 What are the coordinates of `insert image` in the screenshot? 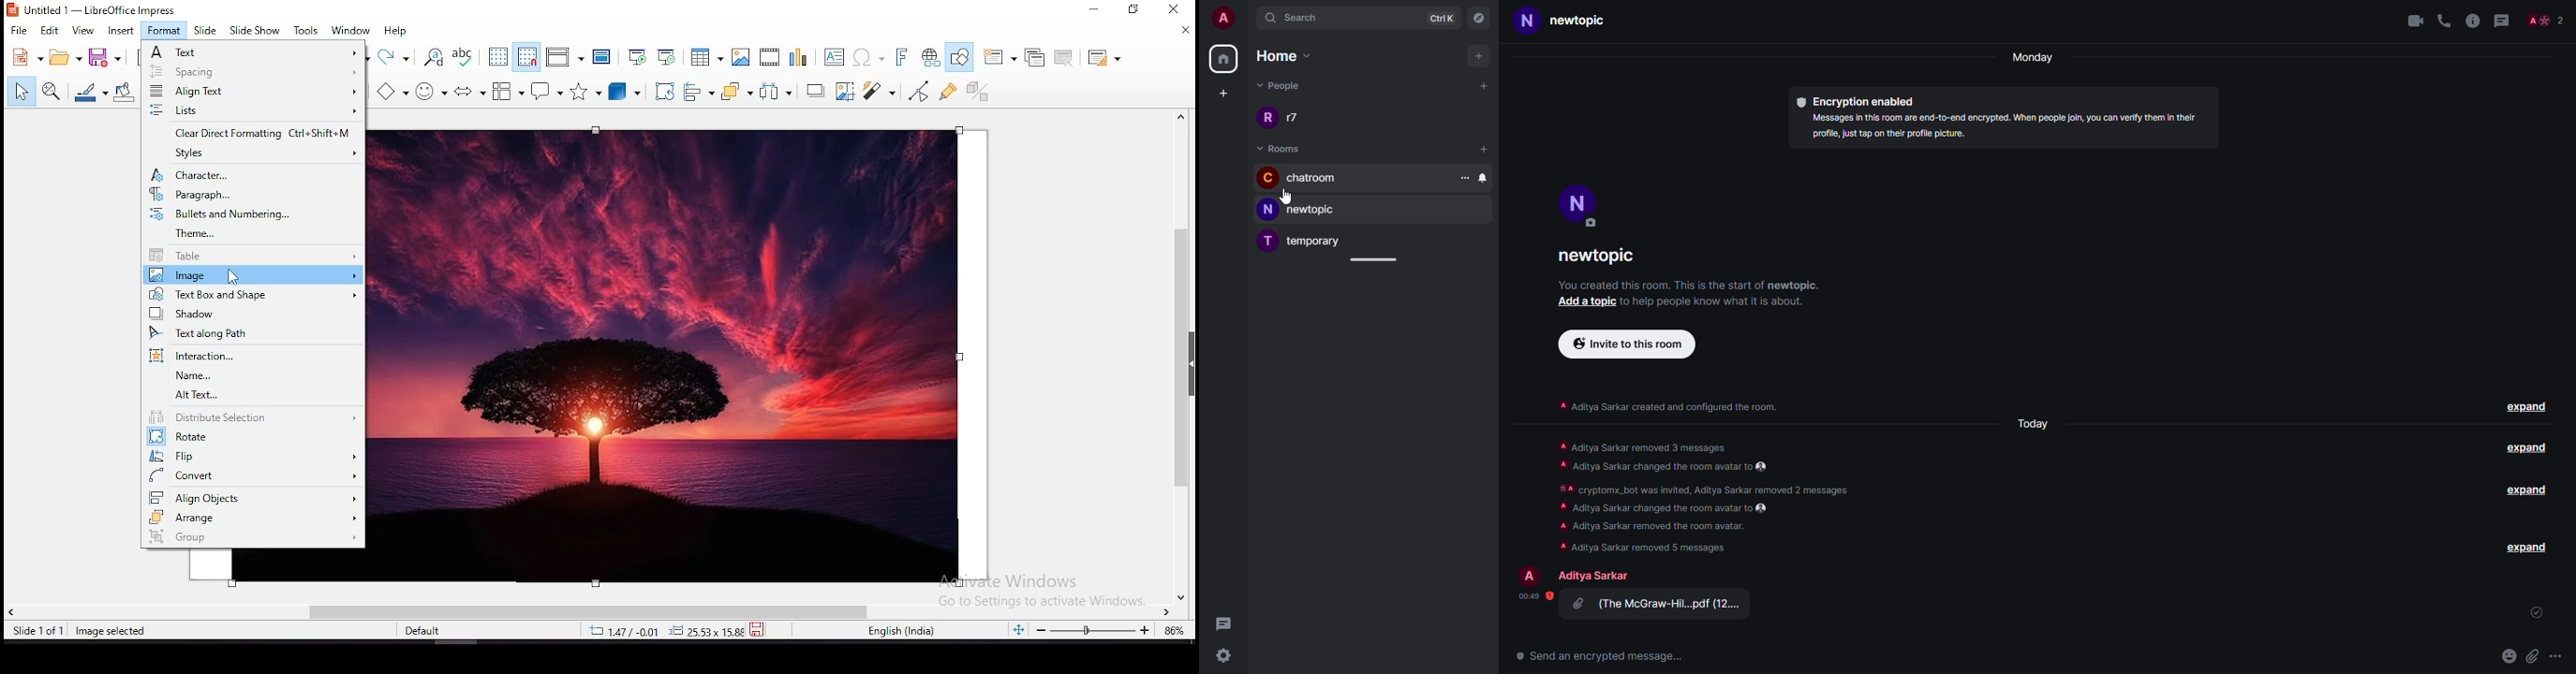 It's located at (742, 58).